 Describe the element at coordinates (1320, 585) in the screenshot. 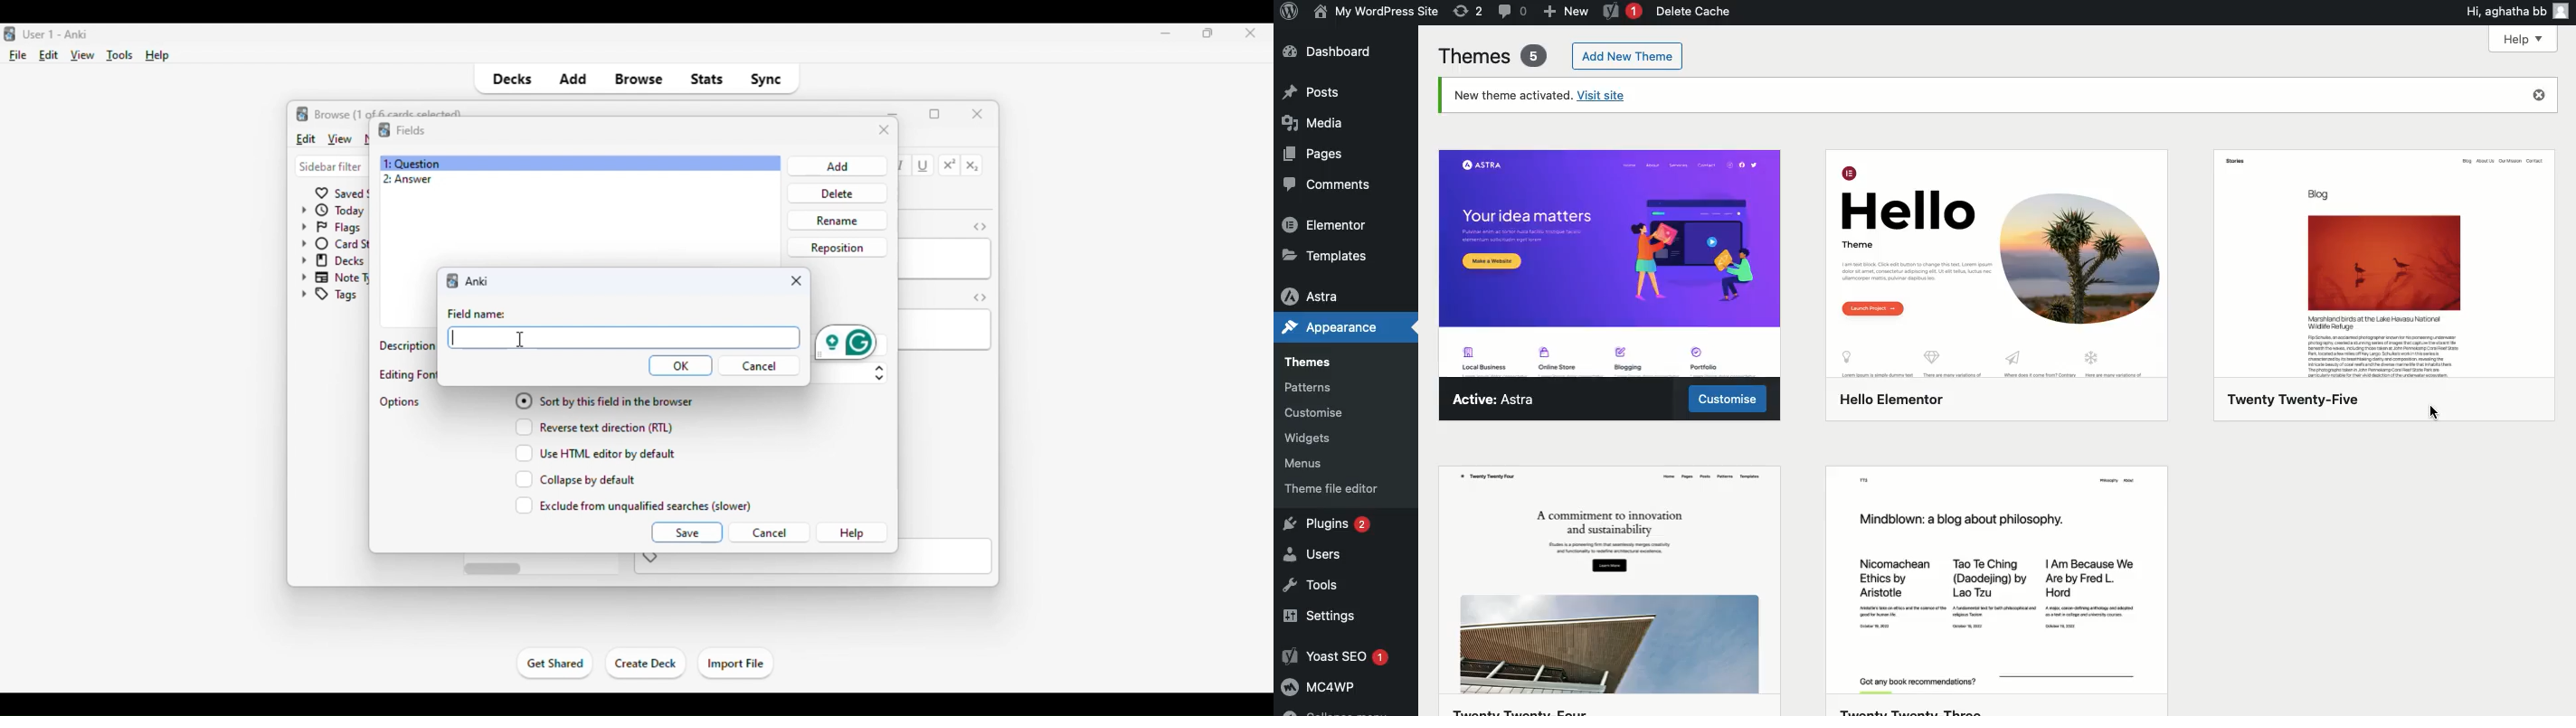

I see `Tools` at that location.